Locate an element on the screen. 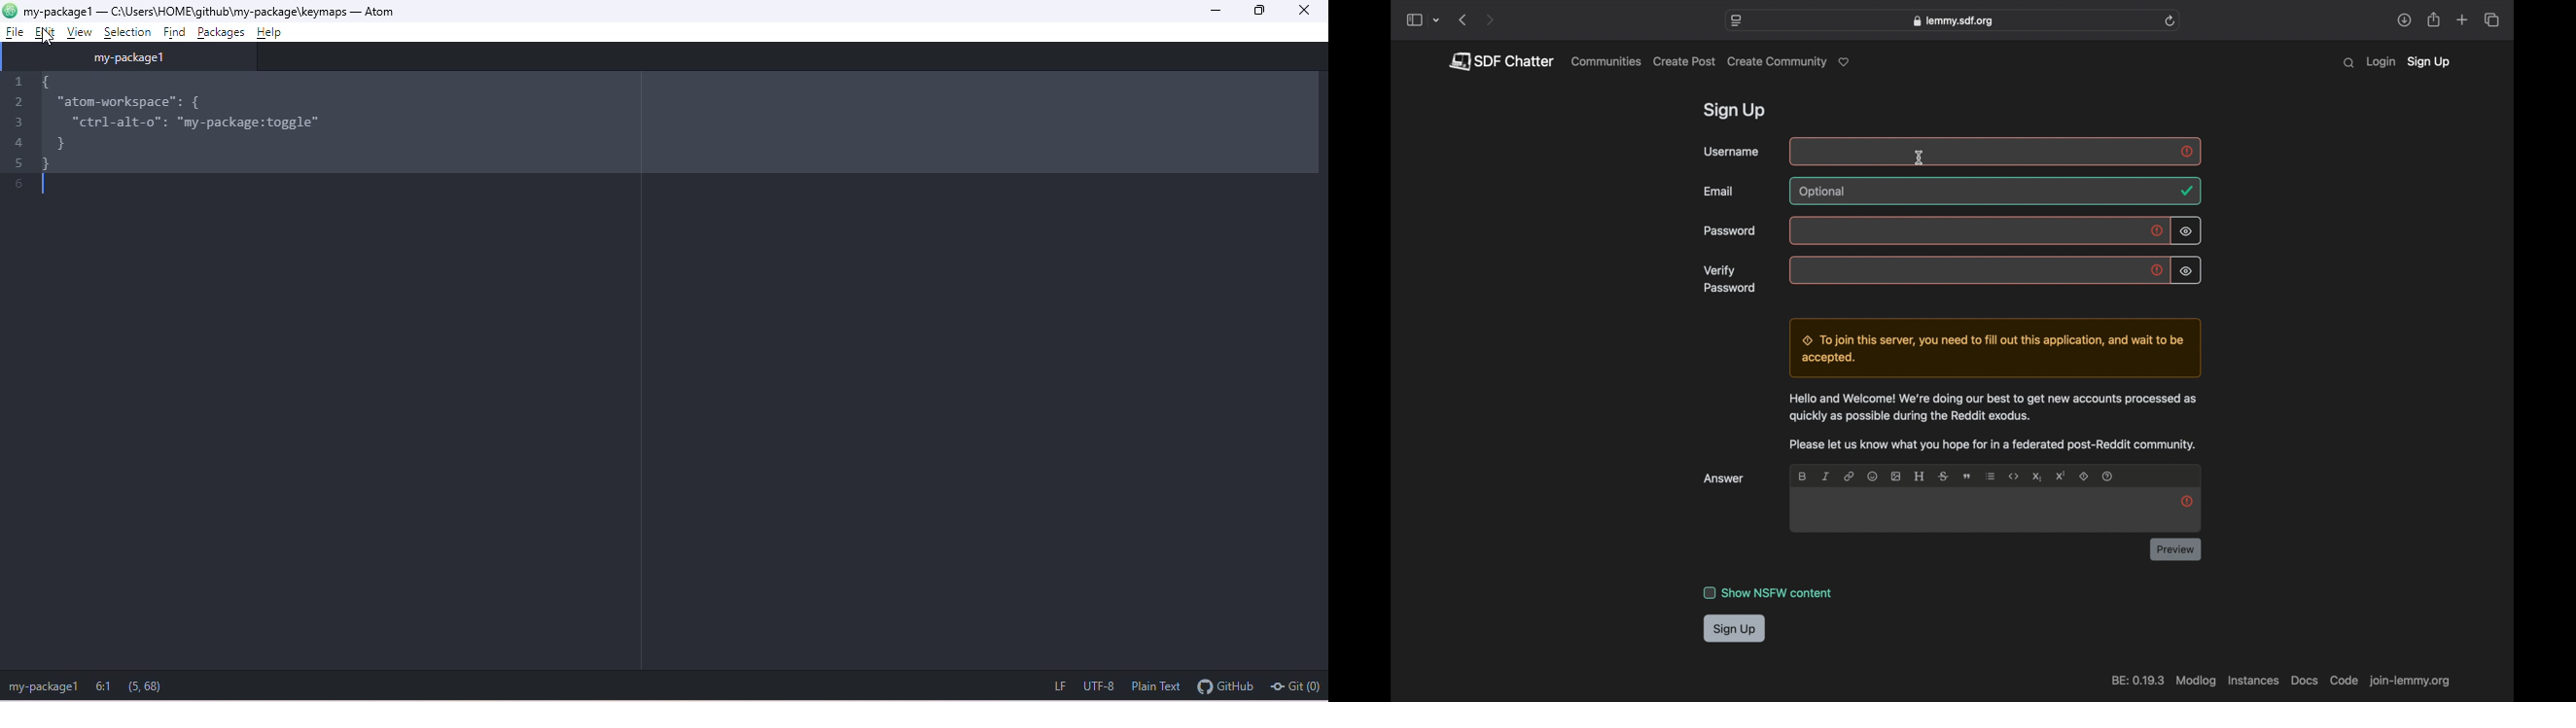  packages is located at coordinates (222, 30).